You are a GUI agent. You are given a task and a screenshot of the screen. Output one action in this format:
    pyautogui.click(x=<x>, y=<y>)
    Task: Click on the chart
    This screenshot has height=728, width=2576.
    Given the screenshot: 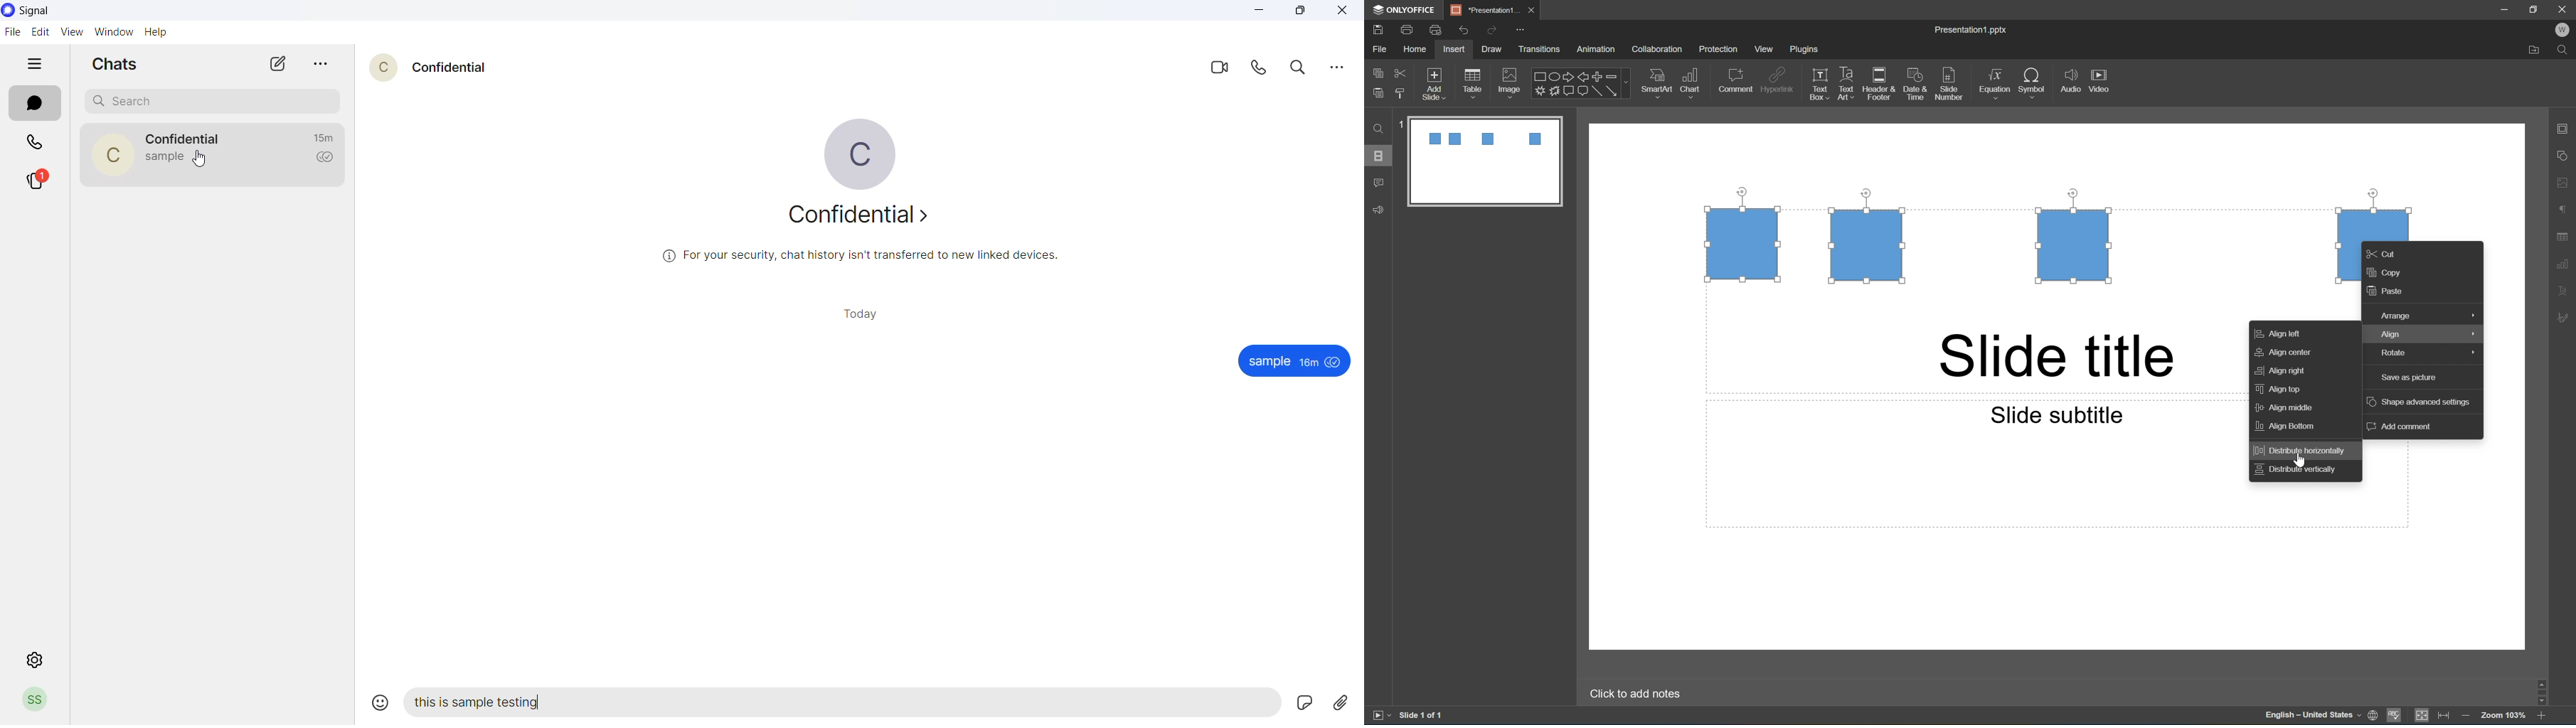 What is the action you would take?
    pyautogui.click(x=1693, y=81)
    